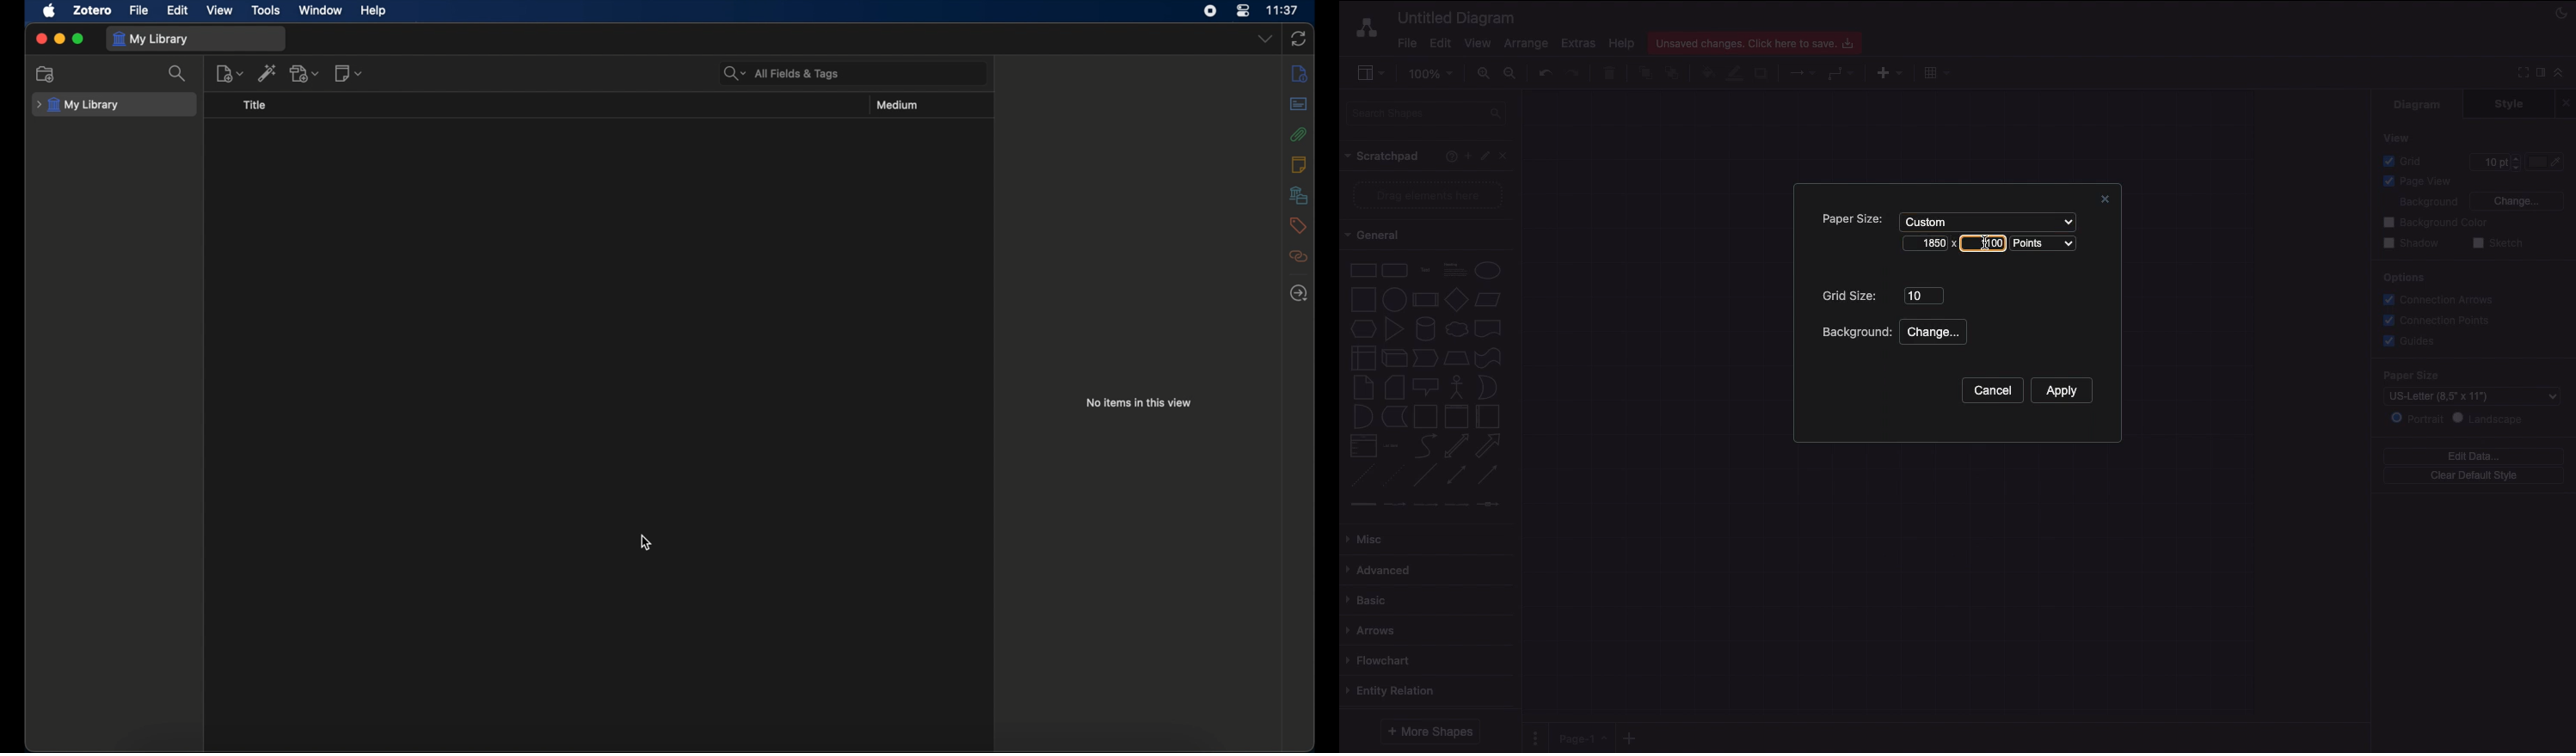  I want to click on Text box, so click(1454, 270).